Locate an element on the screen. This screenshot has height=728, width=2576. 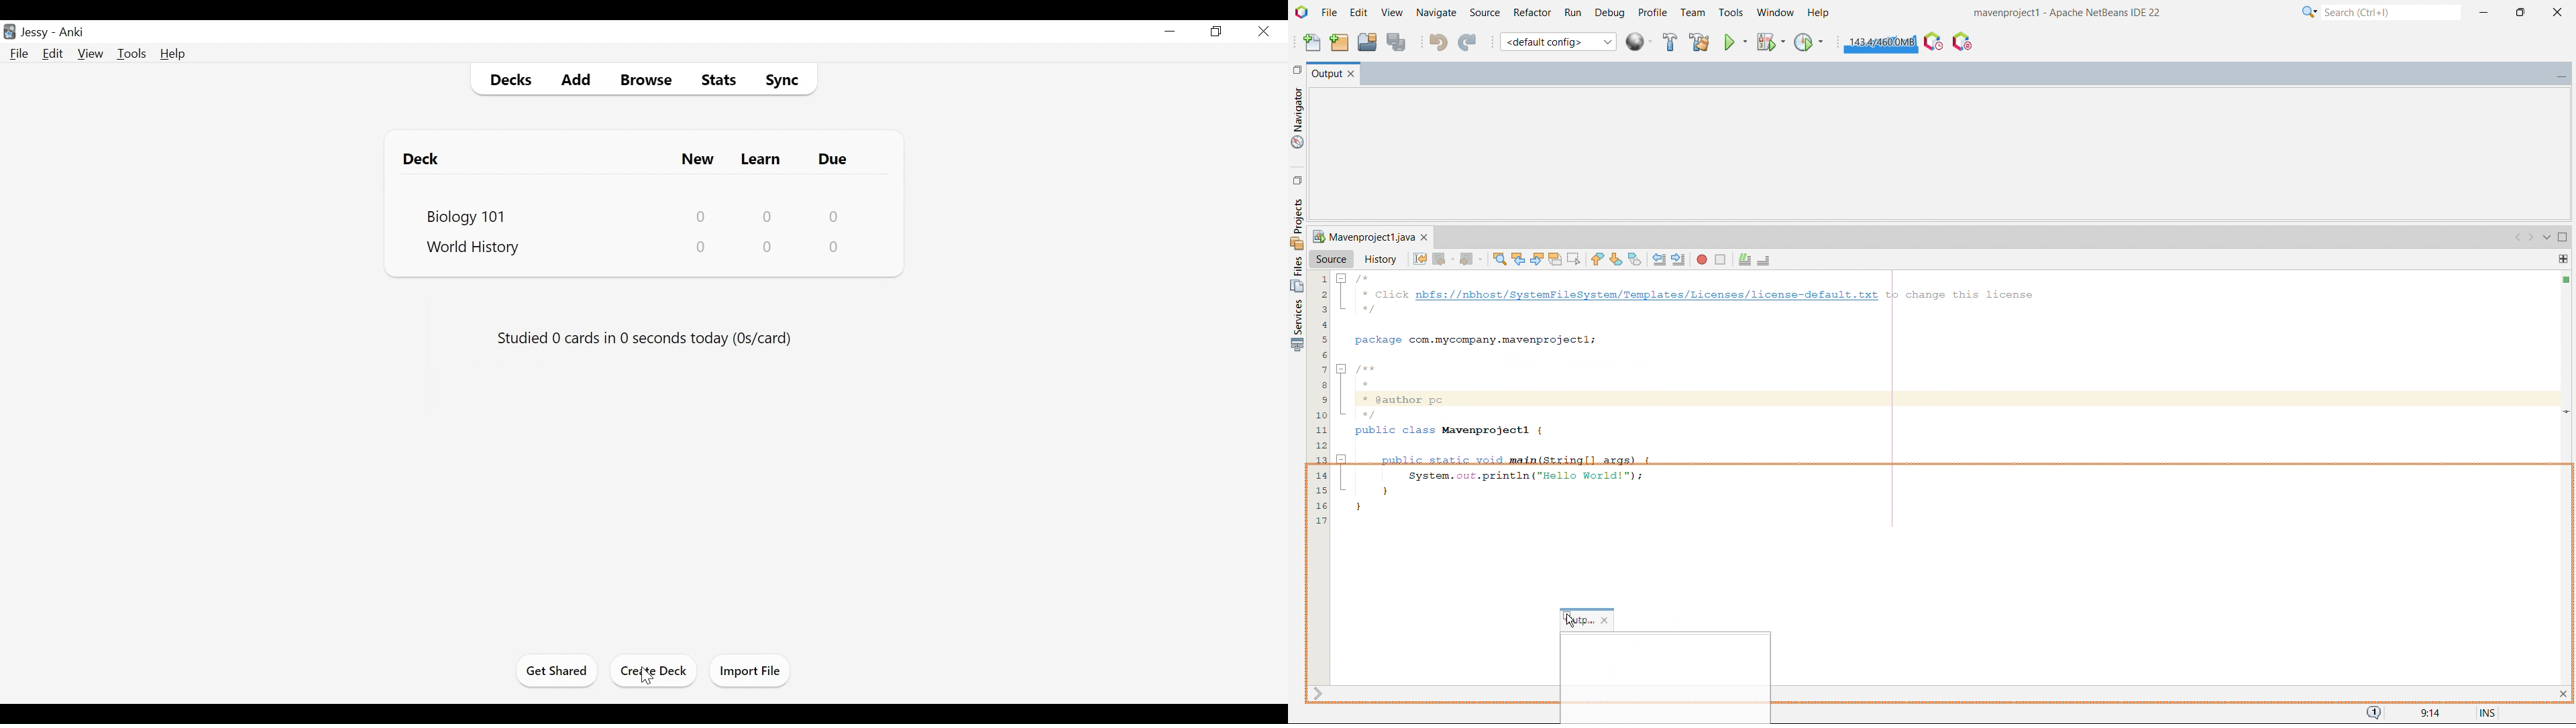
notification is located at coordinates (2374, 713).